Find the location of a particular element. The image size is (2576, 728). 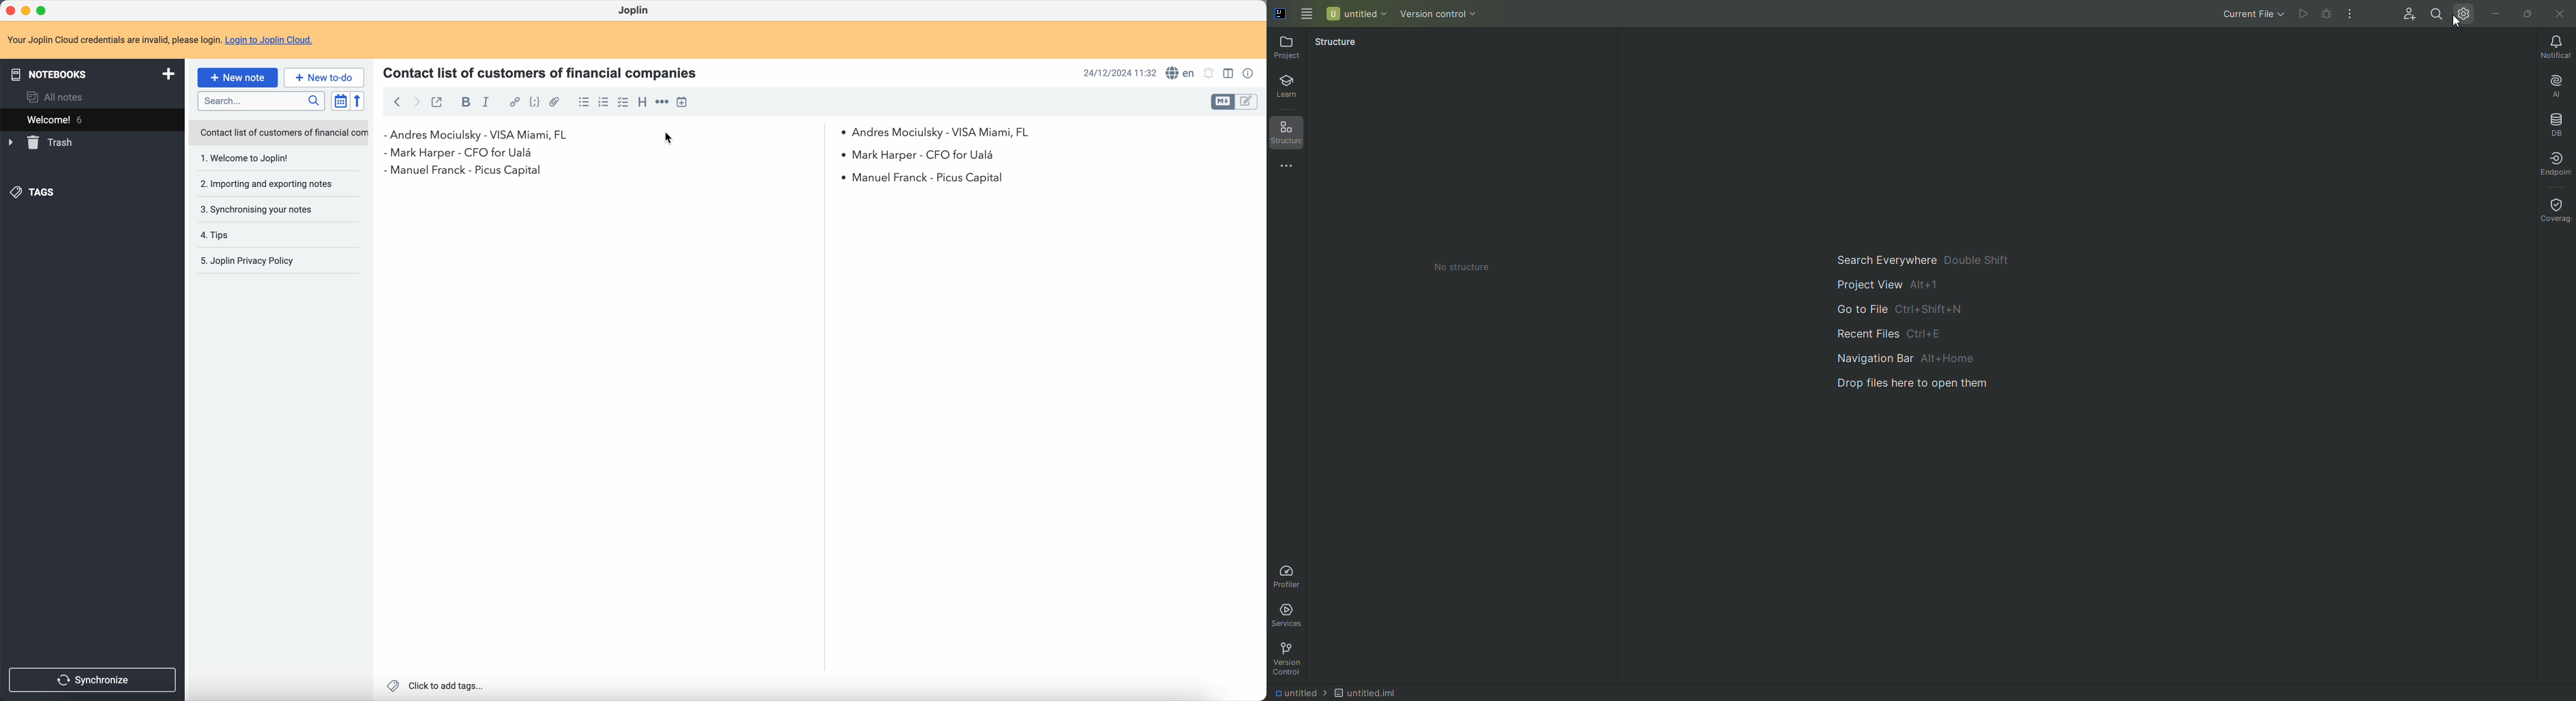

new to-do is located at coordinates (325, 77).